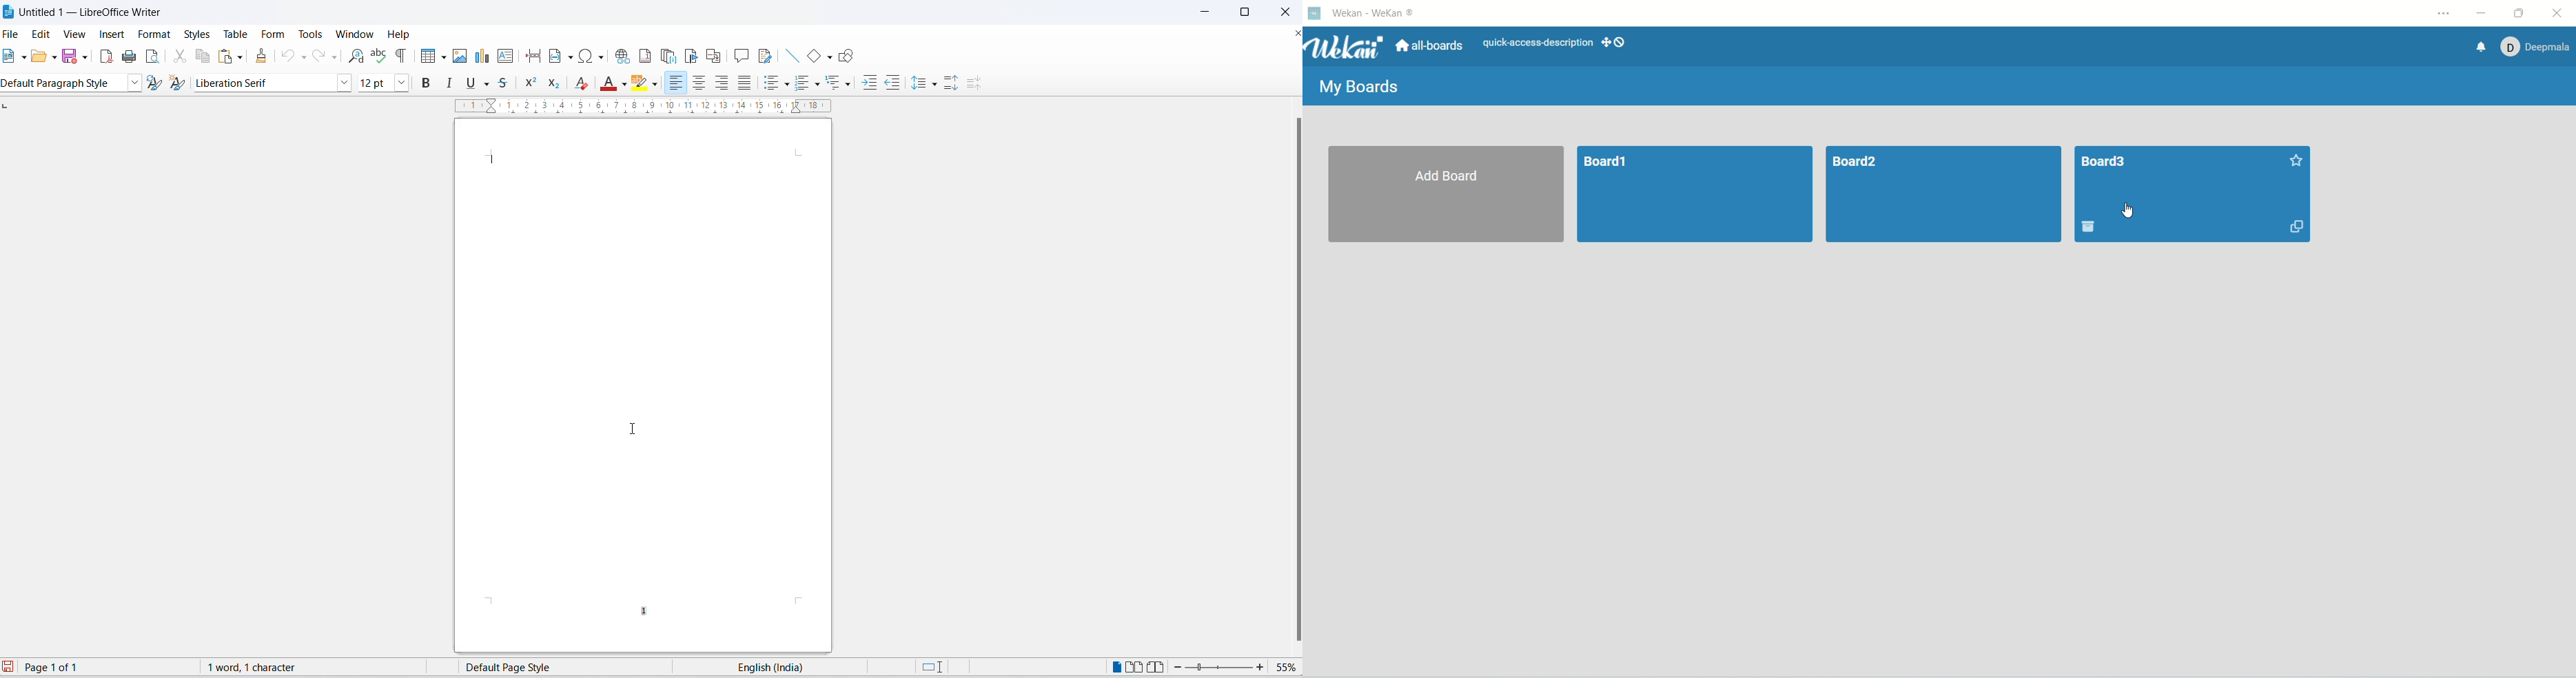  Describe the element at coordinates (713, 55) in the screenshot. I see `insert cross reference` at that location.